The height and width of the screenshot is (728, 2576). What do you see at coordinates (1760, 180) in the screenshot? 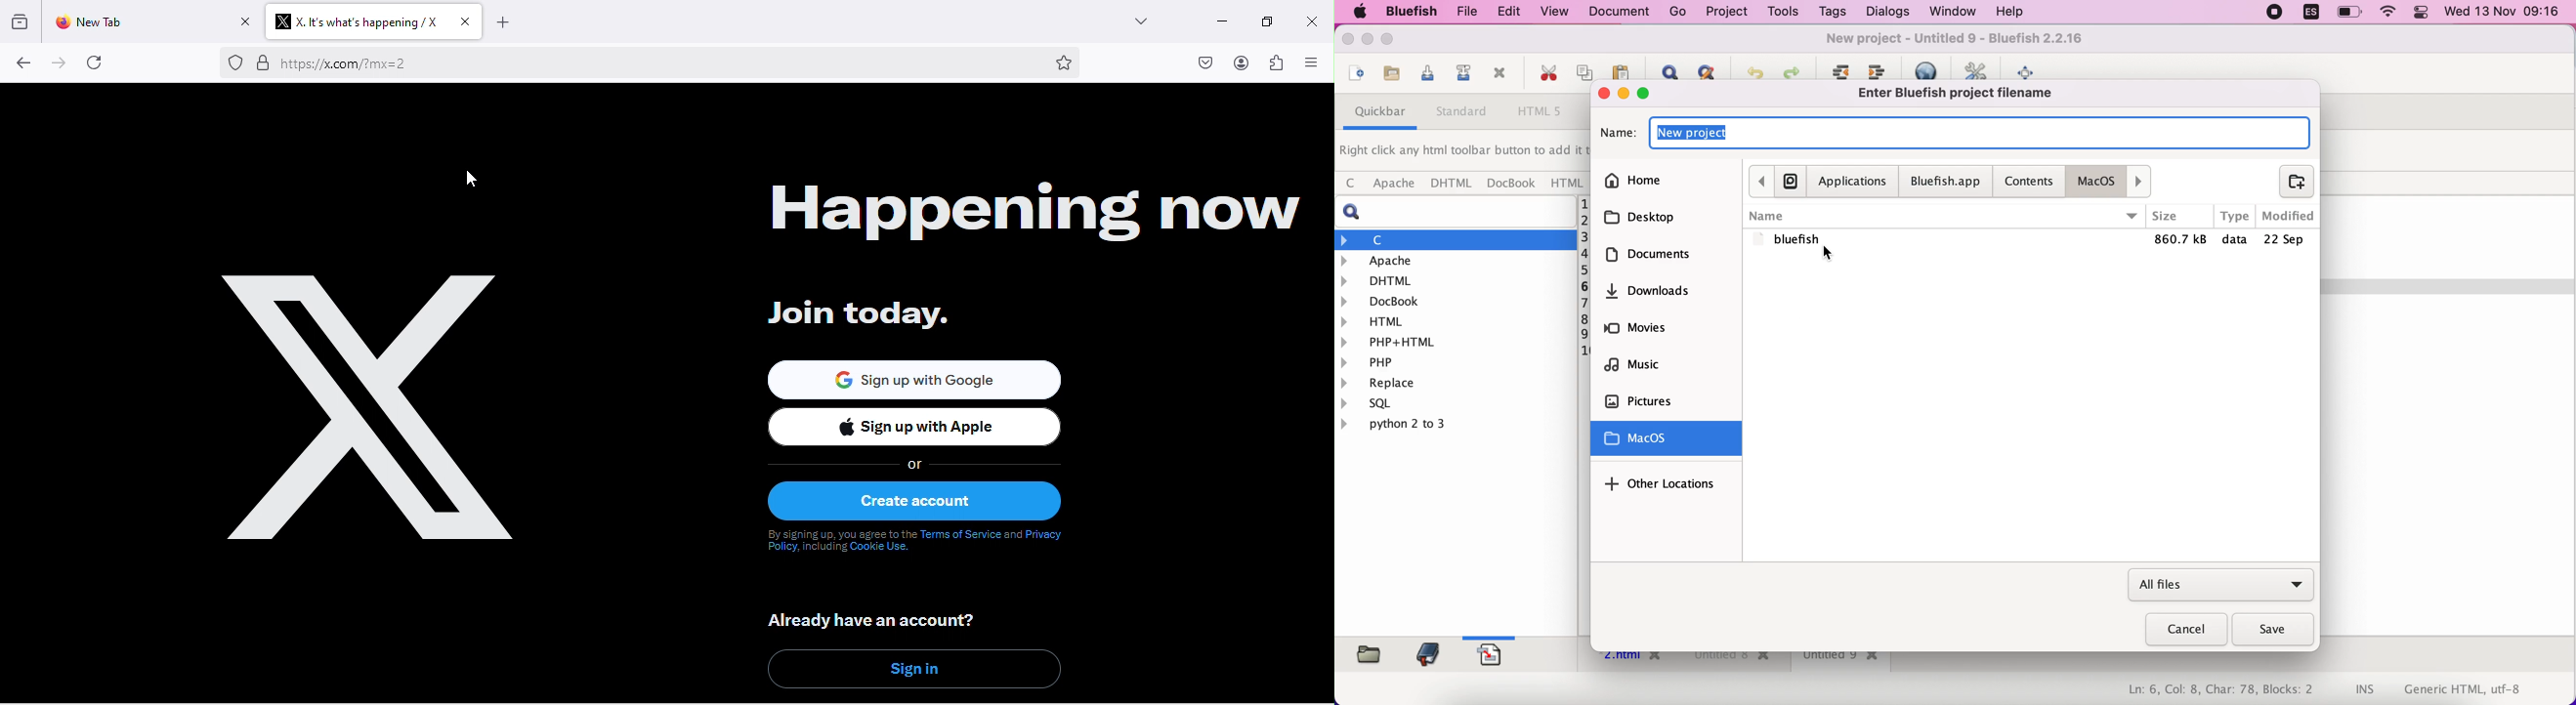
I see `backwards` at bounding box center [1760, 180].